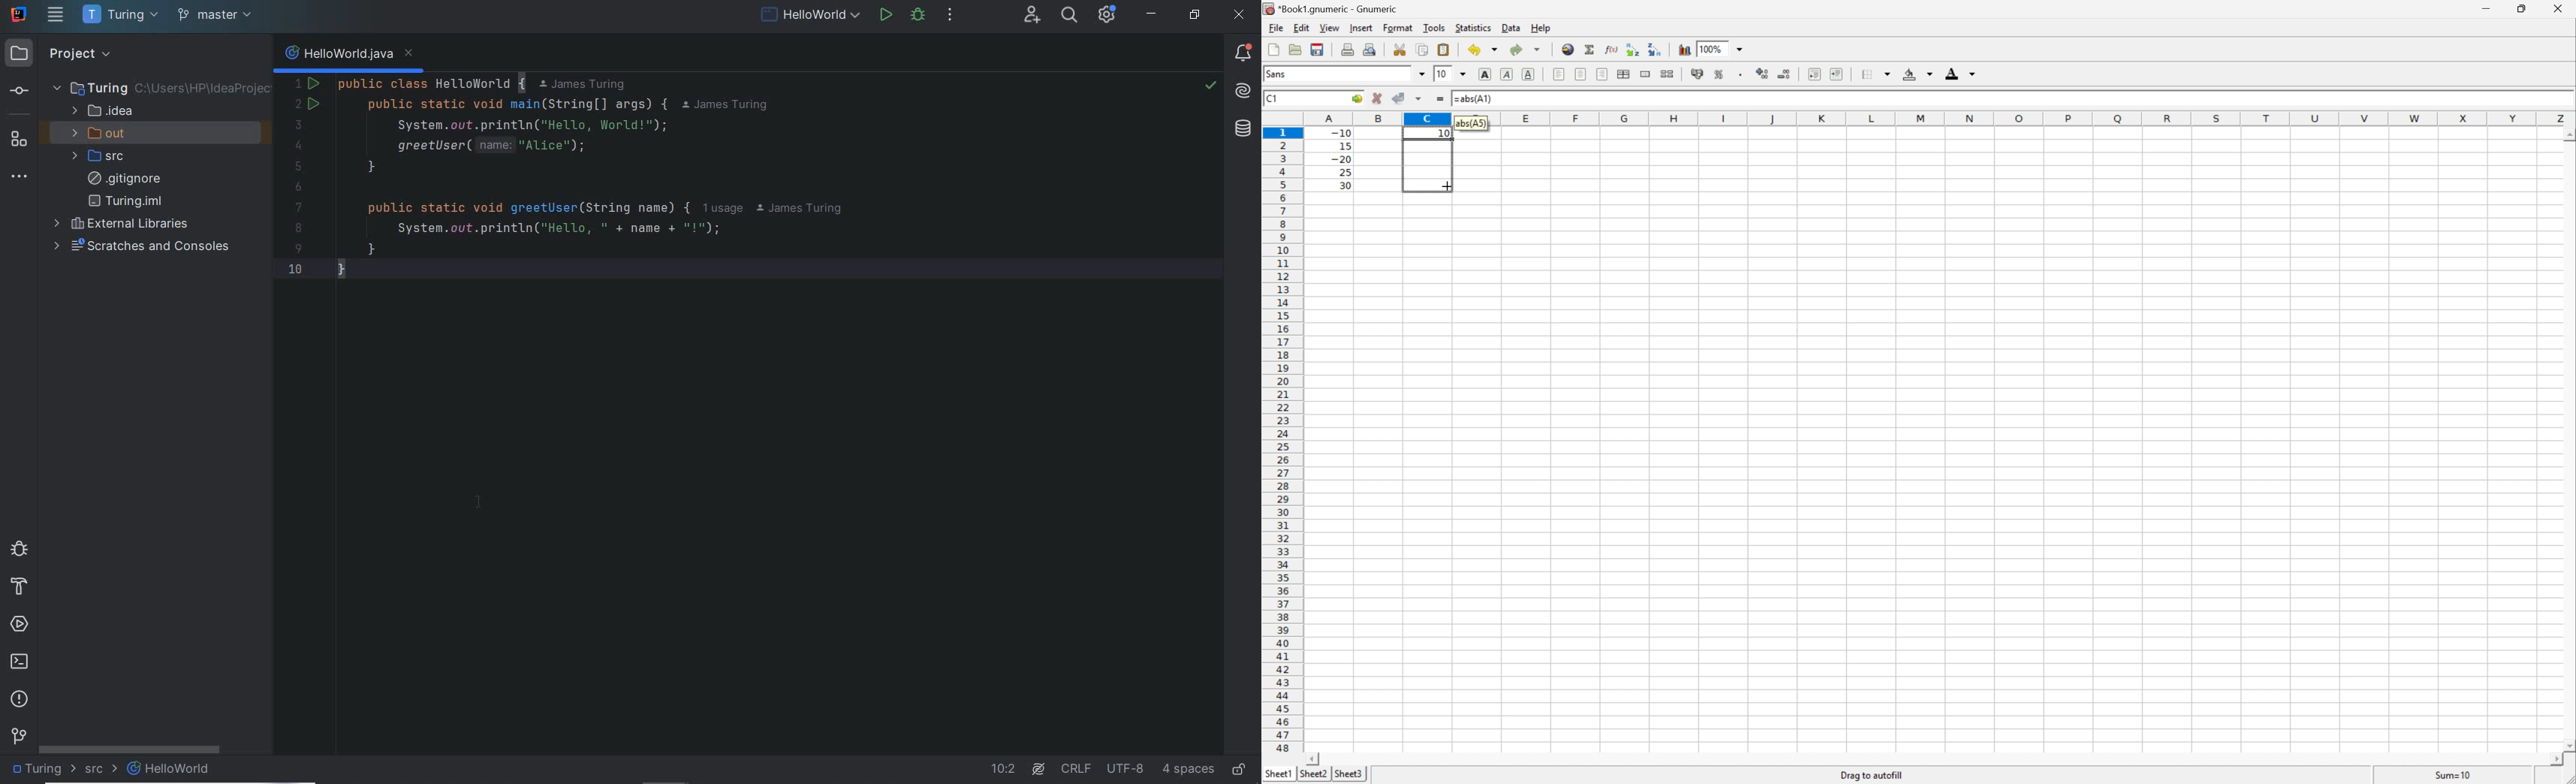  Describe the element at coordinates (1279, 772) in the screenshot. I see `Sheet1` at that location.